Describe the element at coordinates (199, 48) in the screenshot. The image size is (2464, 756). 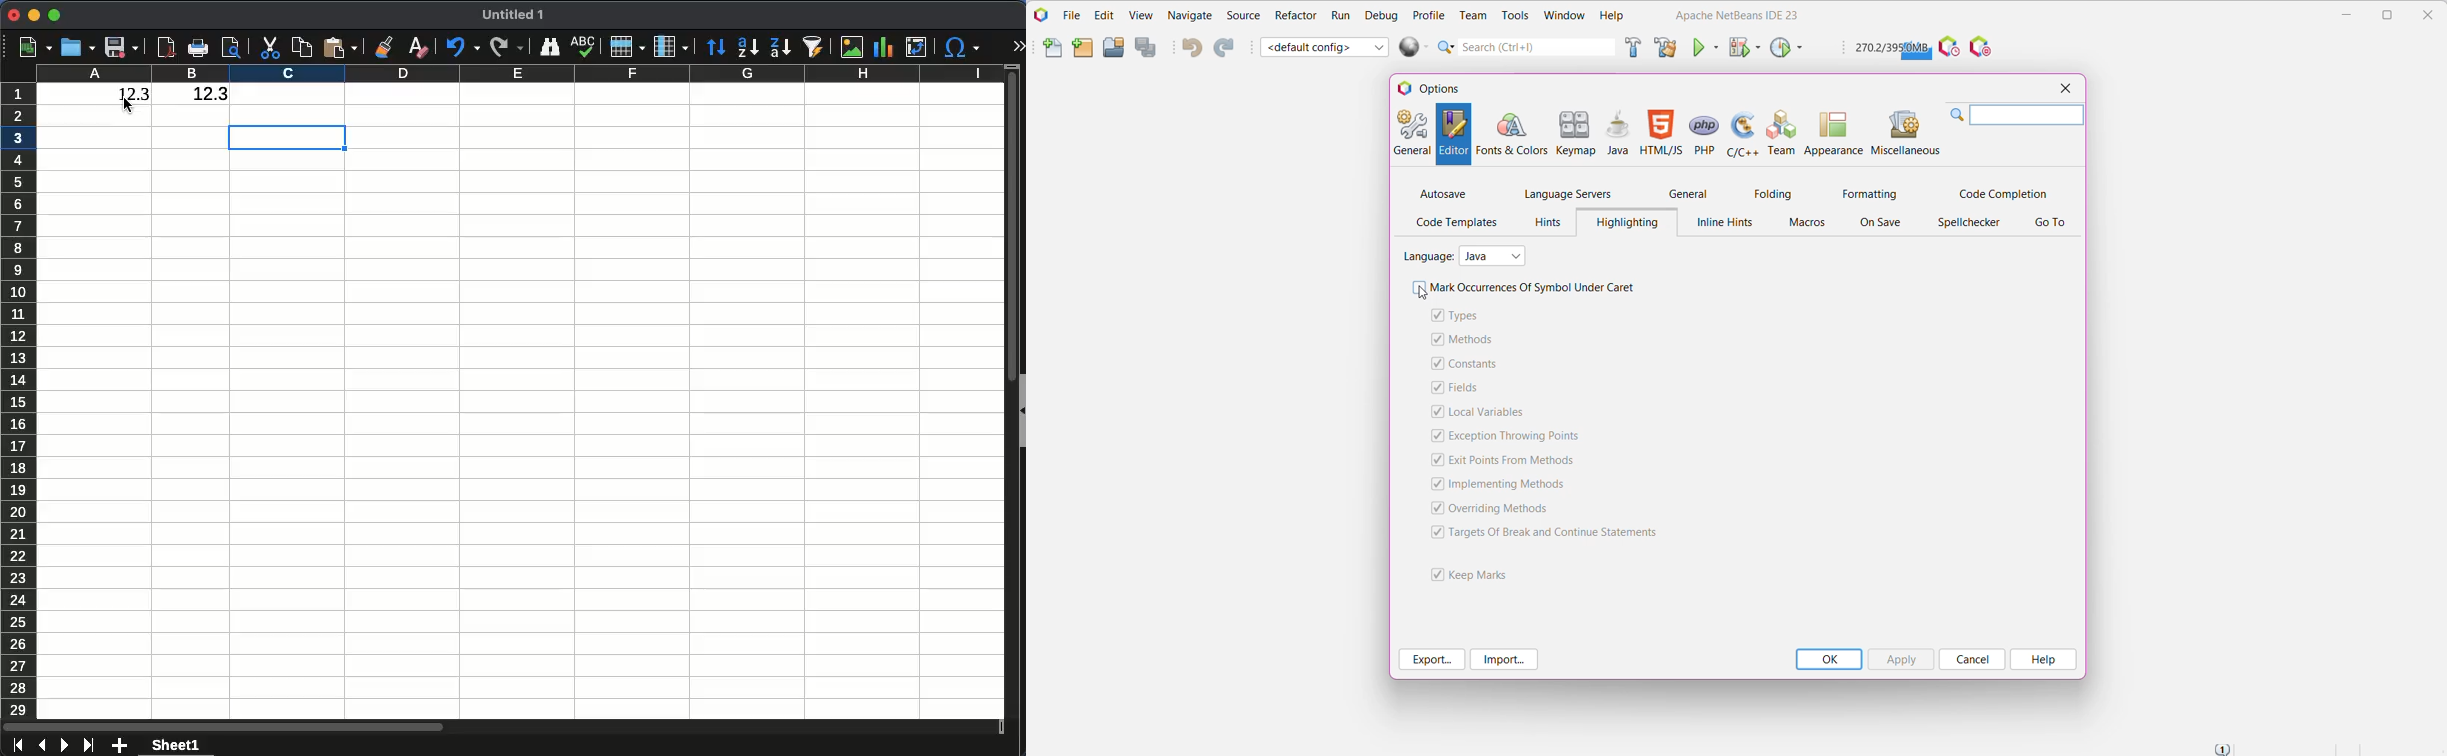
I see `print` at that location.